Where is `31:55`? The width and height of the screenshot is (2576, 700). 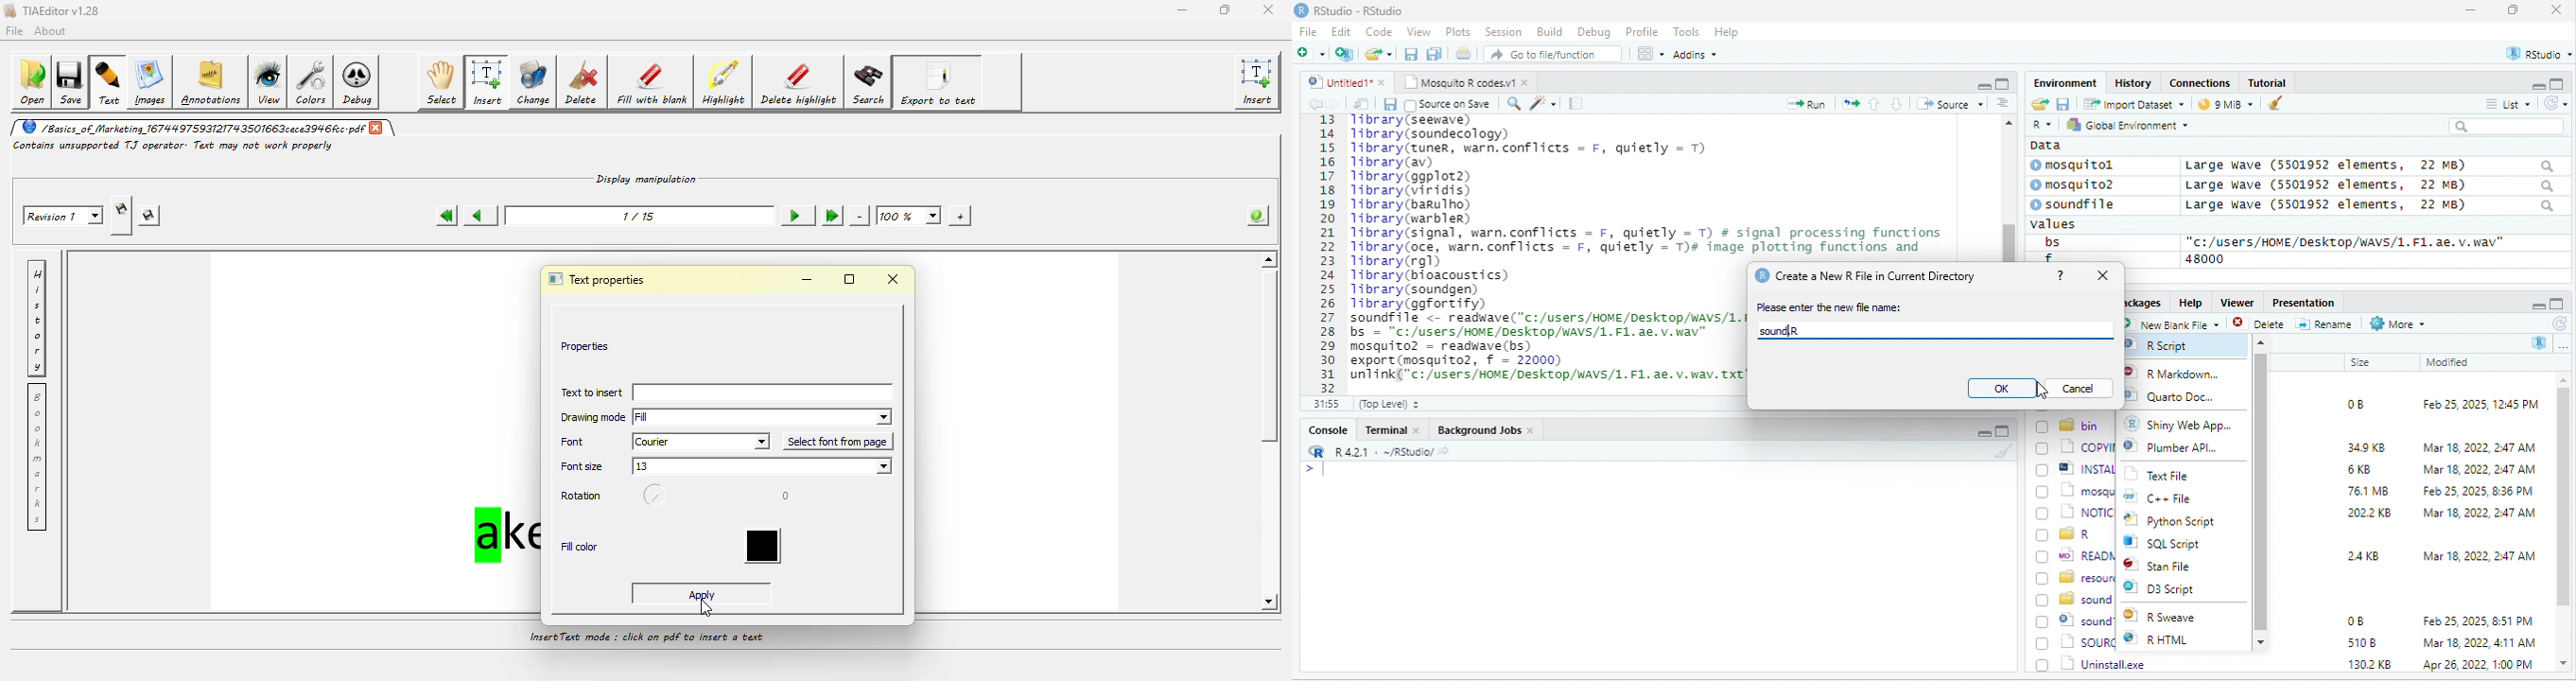
31:55 is located at coordinates (1324, 404).